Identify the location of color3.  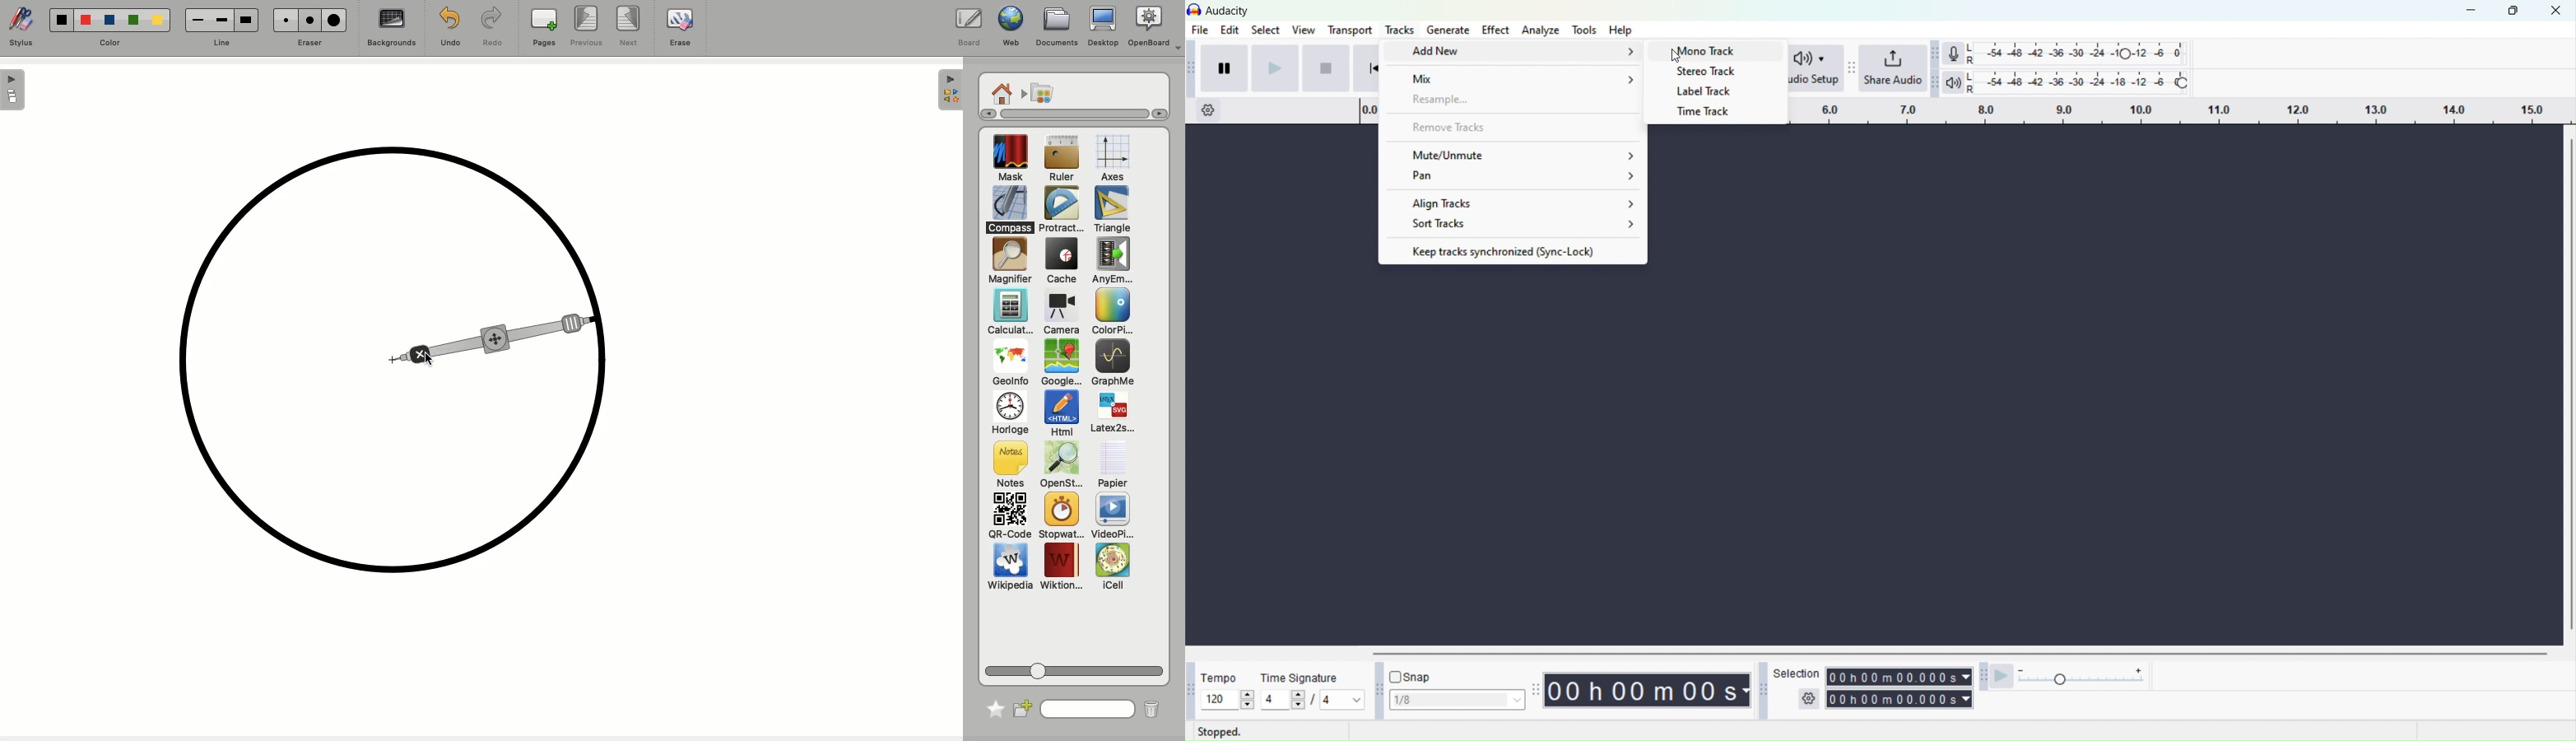
(109, 21).